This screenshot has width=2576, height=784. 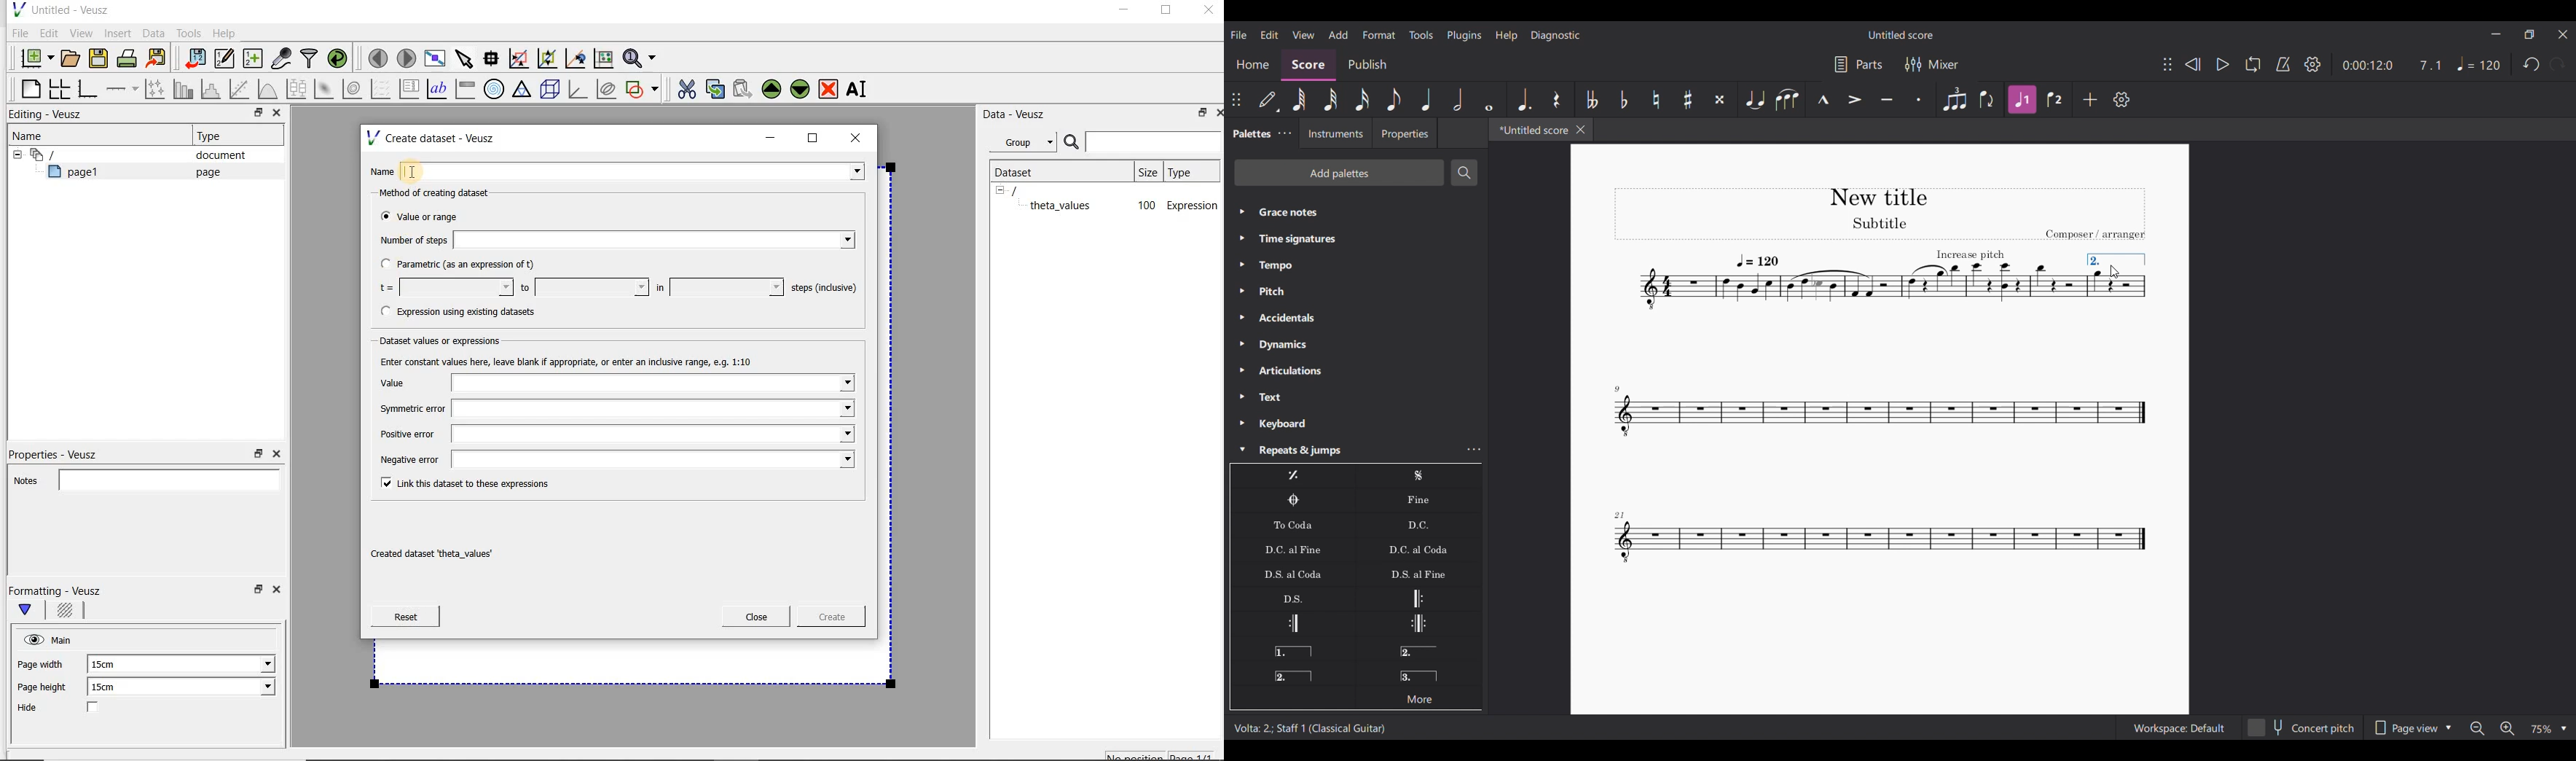 I want to click on Flip direction, so click(x=1988, y=99).